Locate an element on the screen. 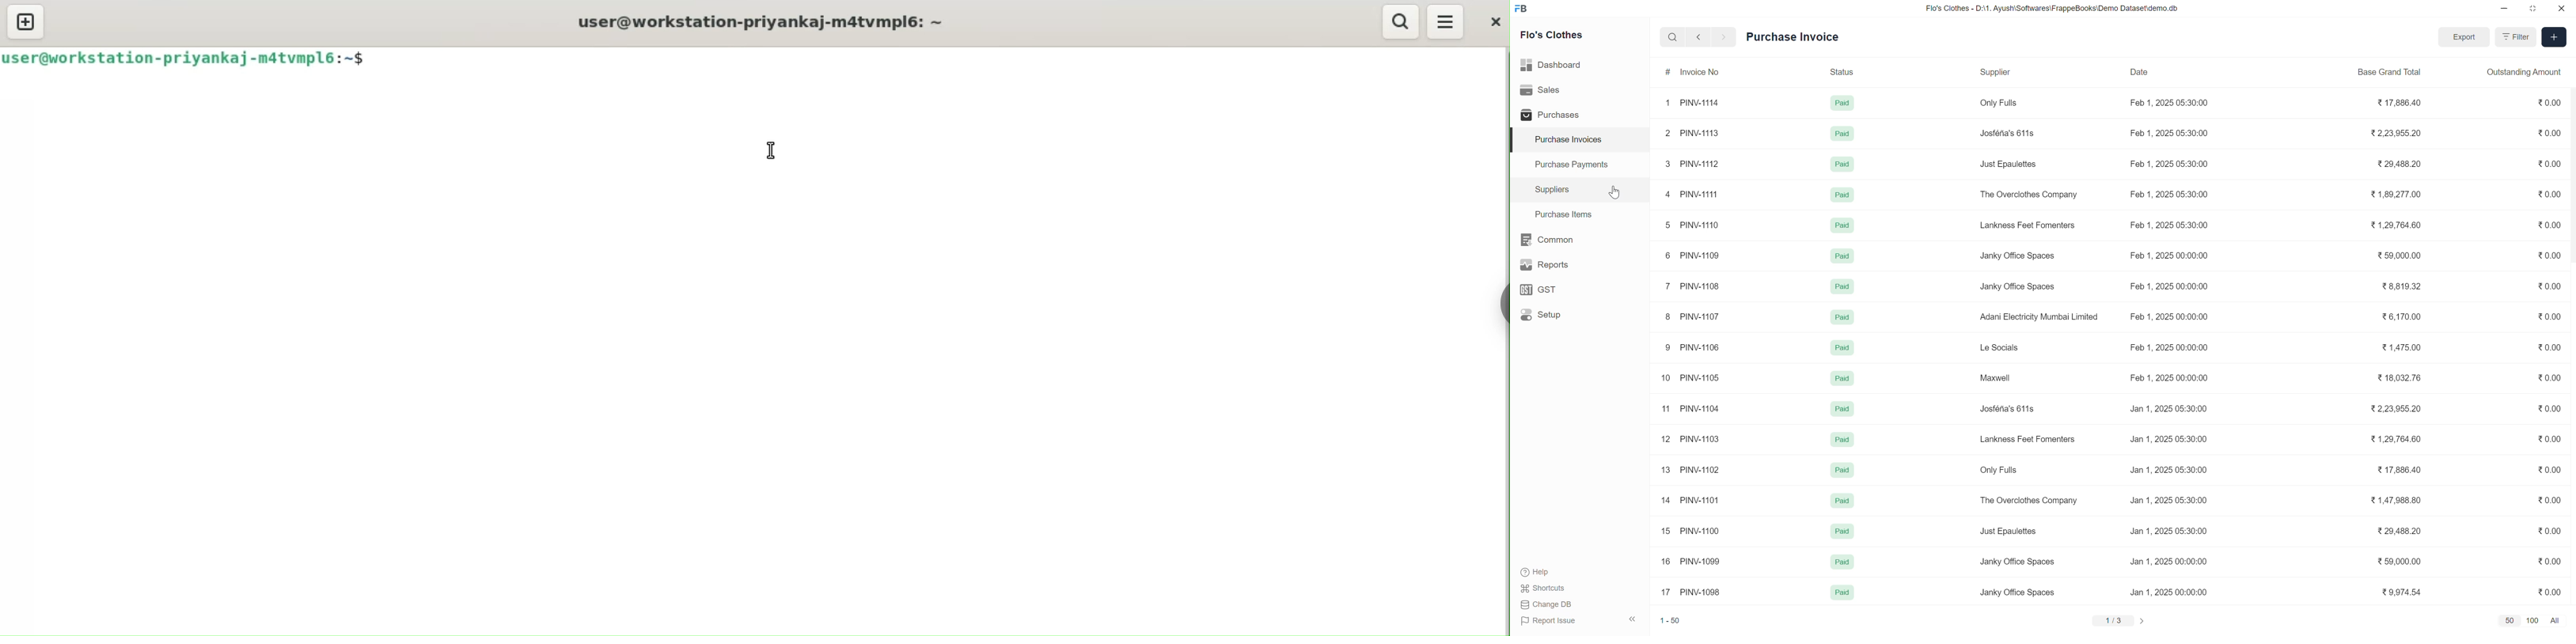 Image resolution: width=2576 pixels, height=644 pixels. 1,29,764.60 is located at coordinates (2397, 225).